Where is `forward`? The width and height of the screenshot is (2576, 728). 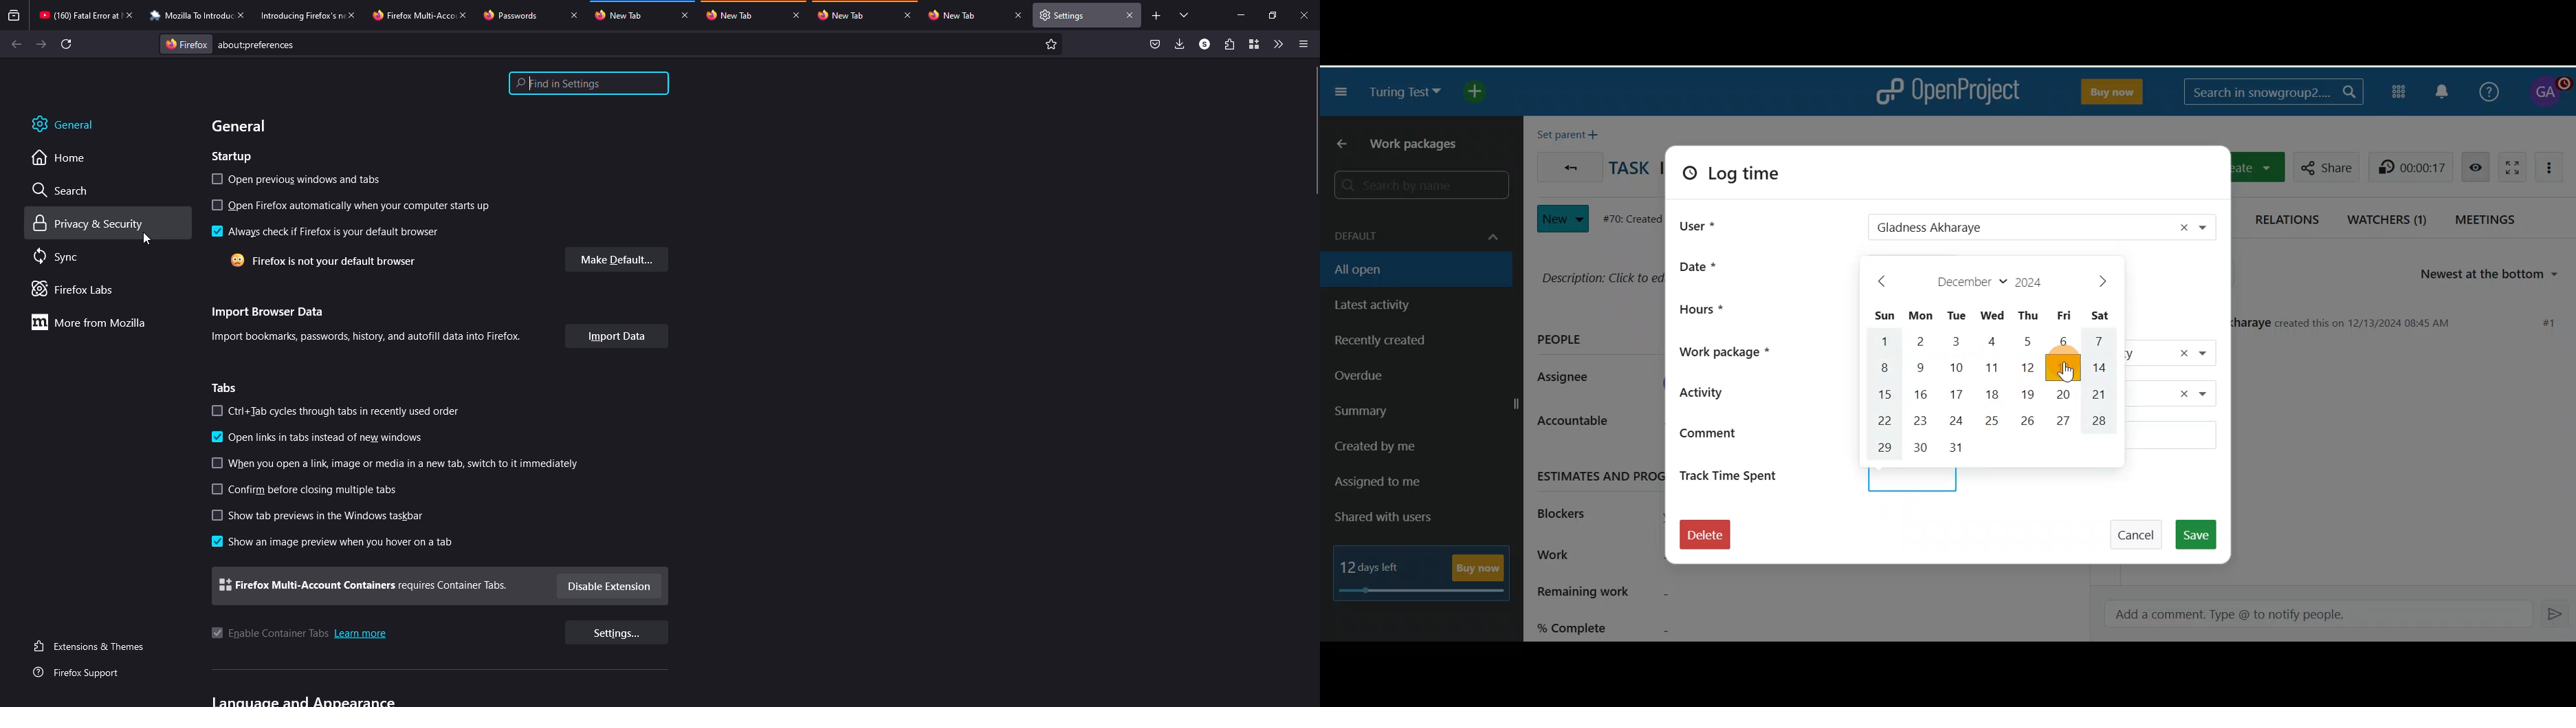
forward is located at coordinates (41, 44).